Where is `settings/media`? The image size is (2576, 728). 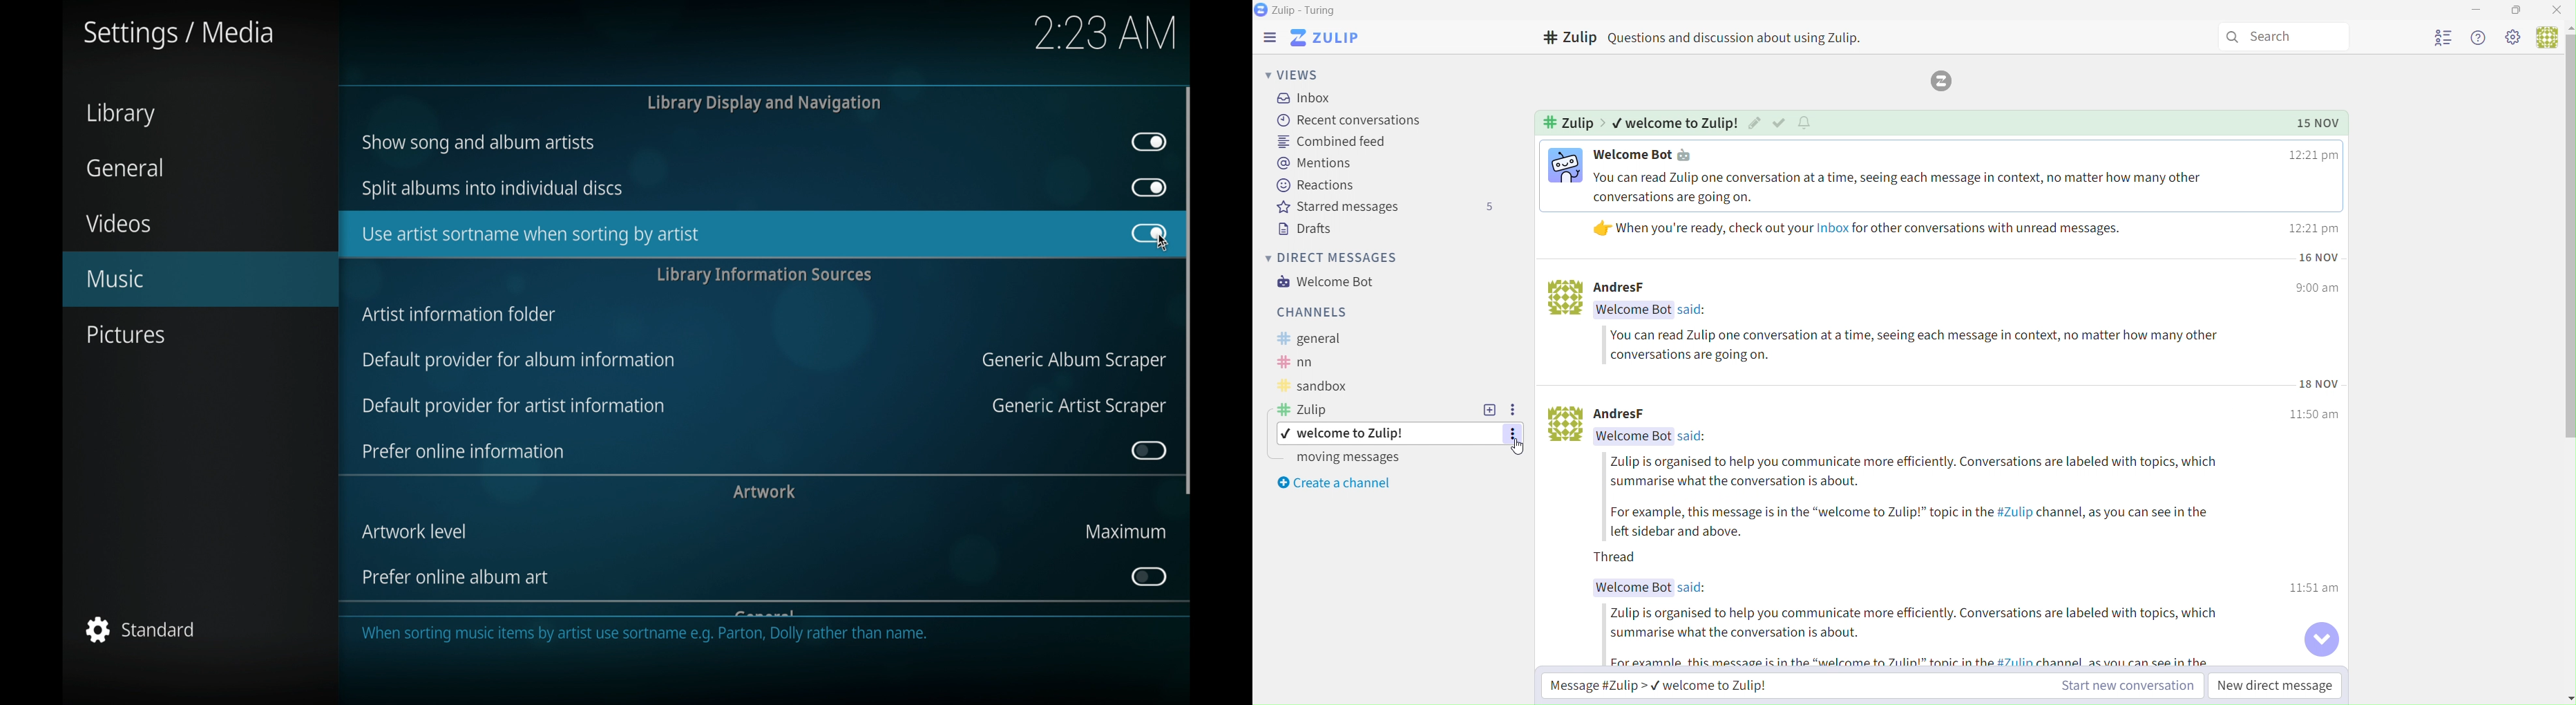 settings/media is located at coordinates (179, 35).